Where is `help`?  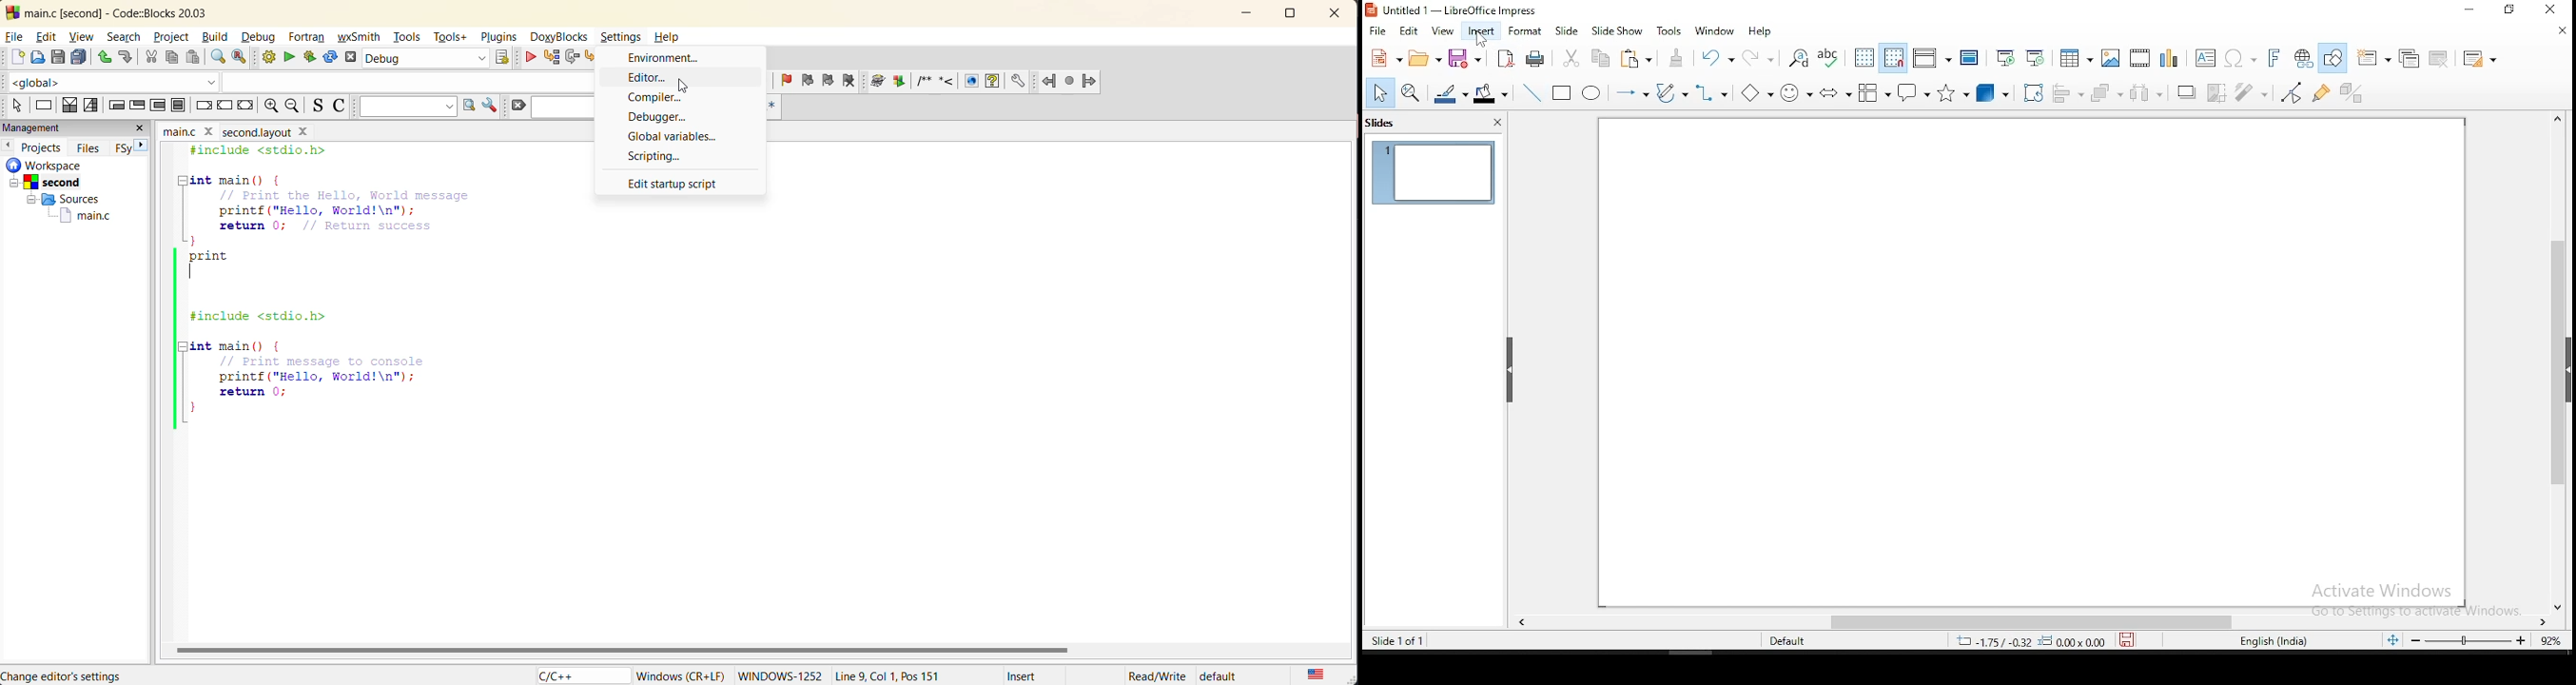 help is located at coordinates (1765, 29).